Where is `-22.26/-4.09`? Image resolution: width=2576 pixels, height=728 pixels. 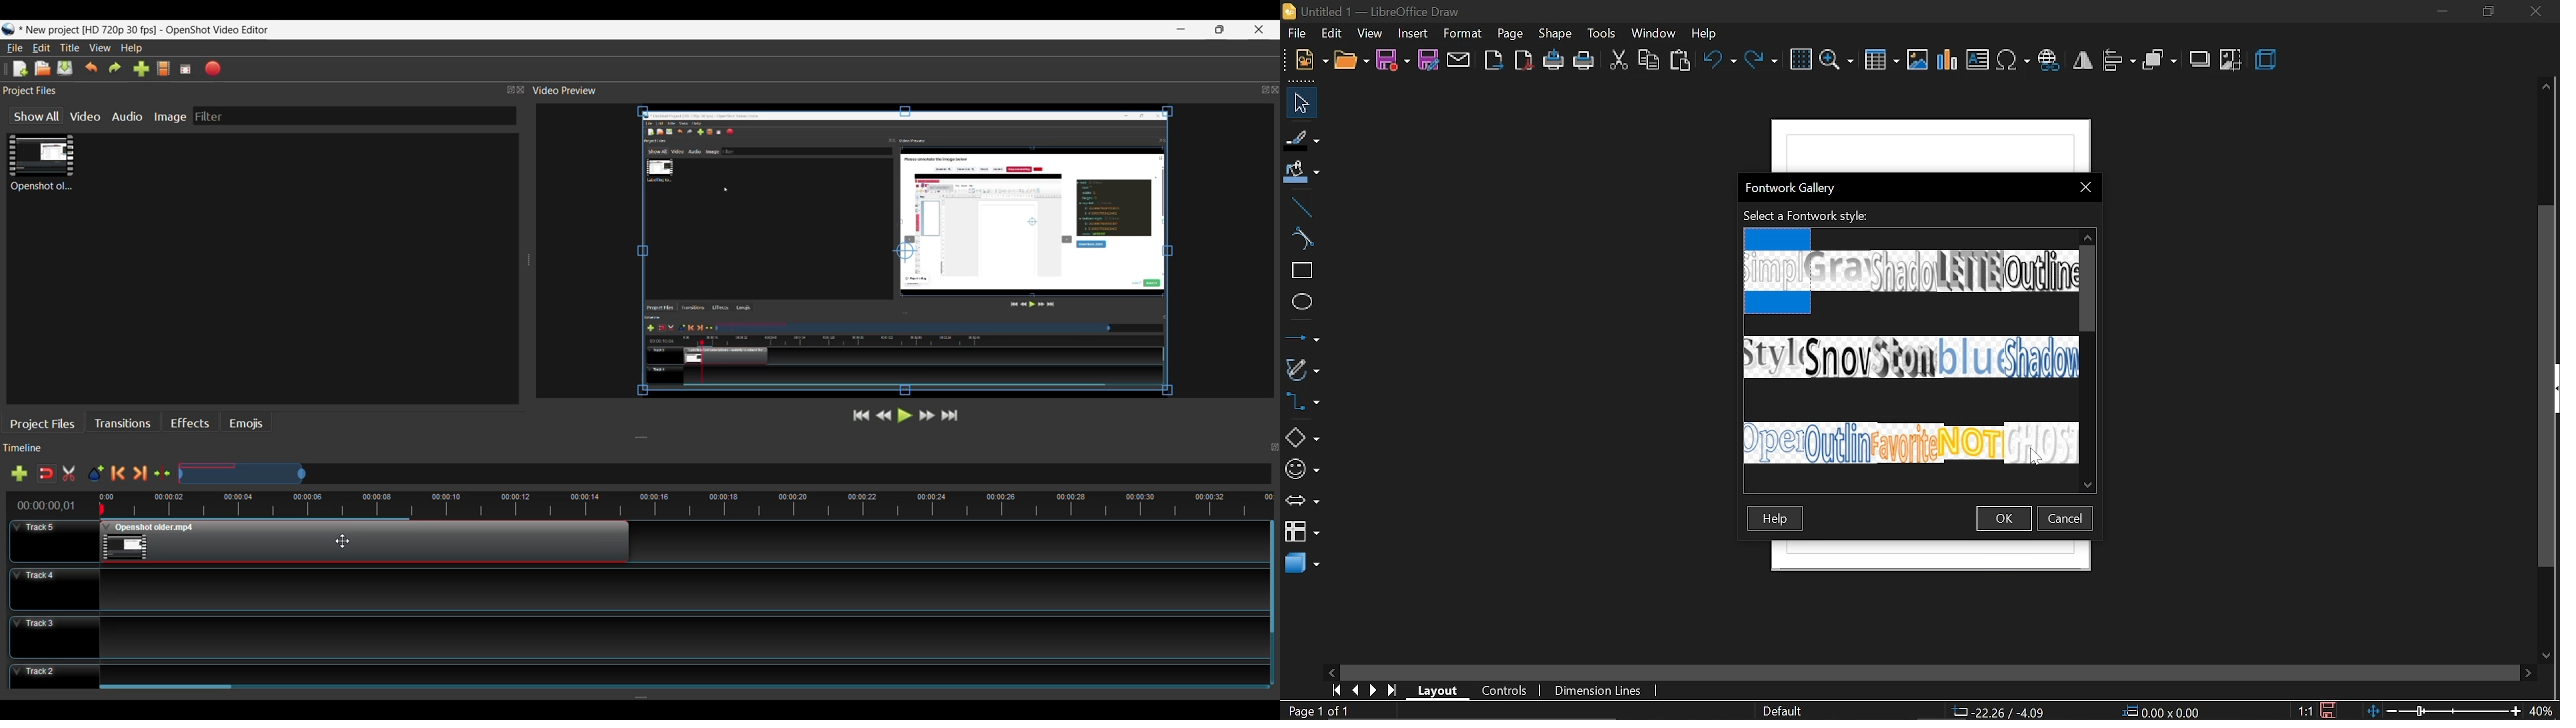
-22.26/-4.09 is located at coordinates (2002, 712).